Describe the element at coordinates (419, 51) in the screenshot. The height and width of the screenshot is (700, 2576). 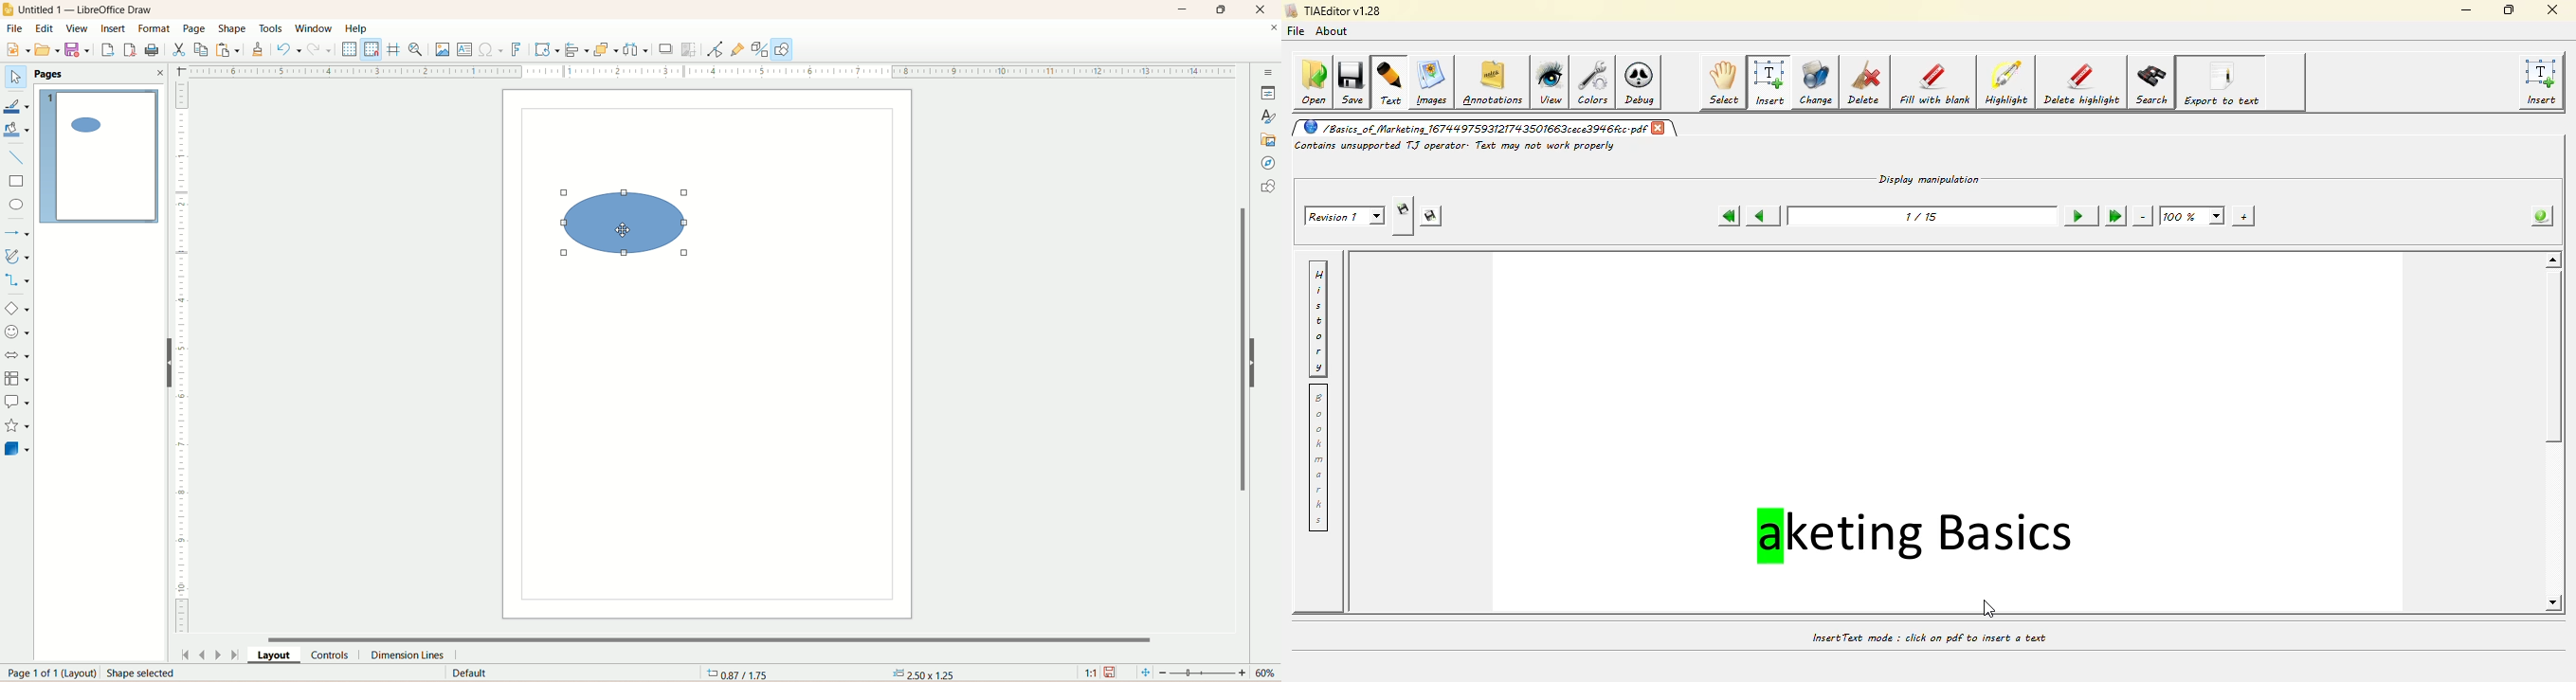
I see `zoom and pan` at that location.